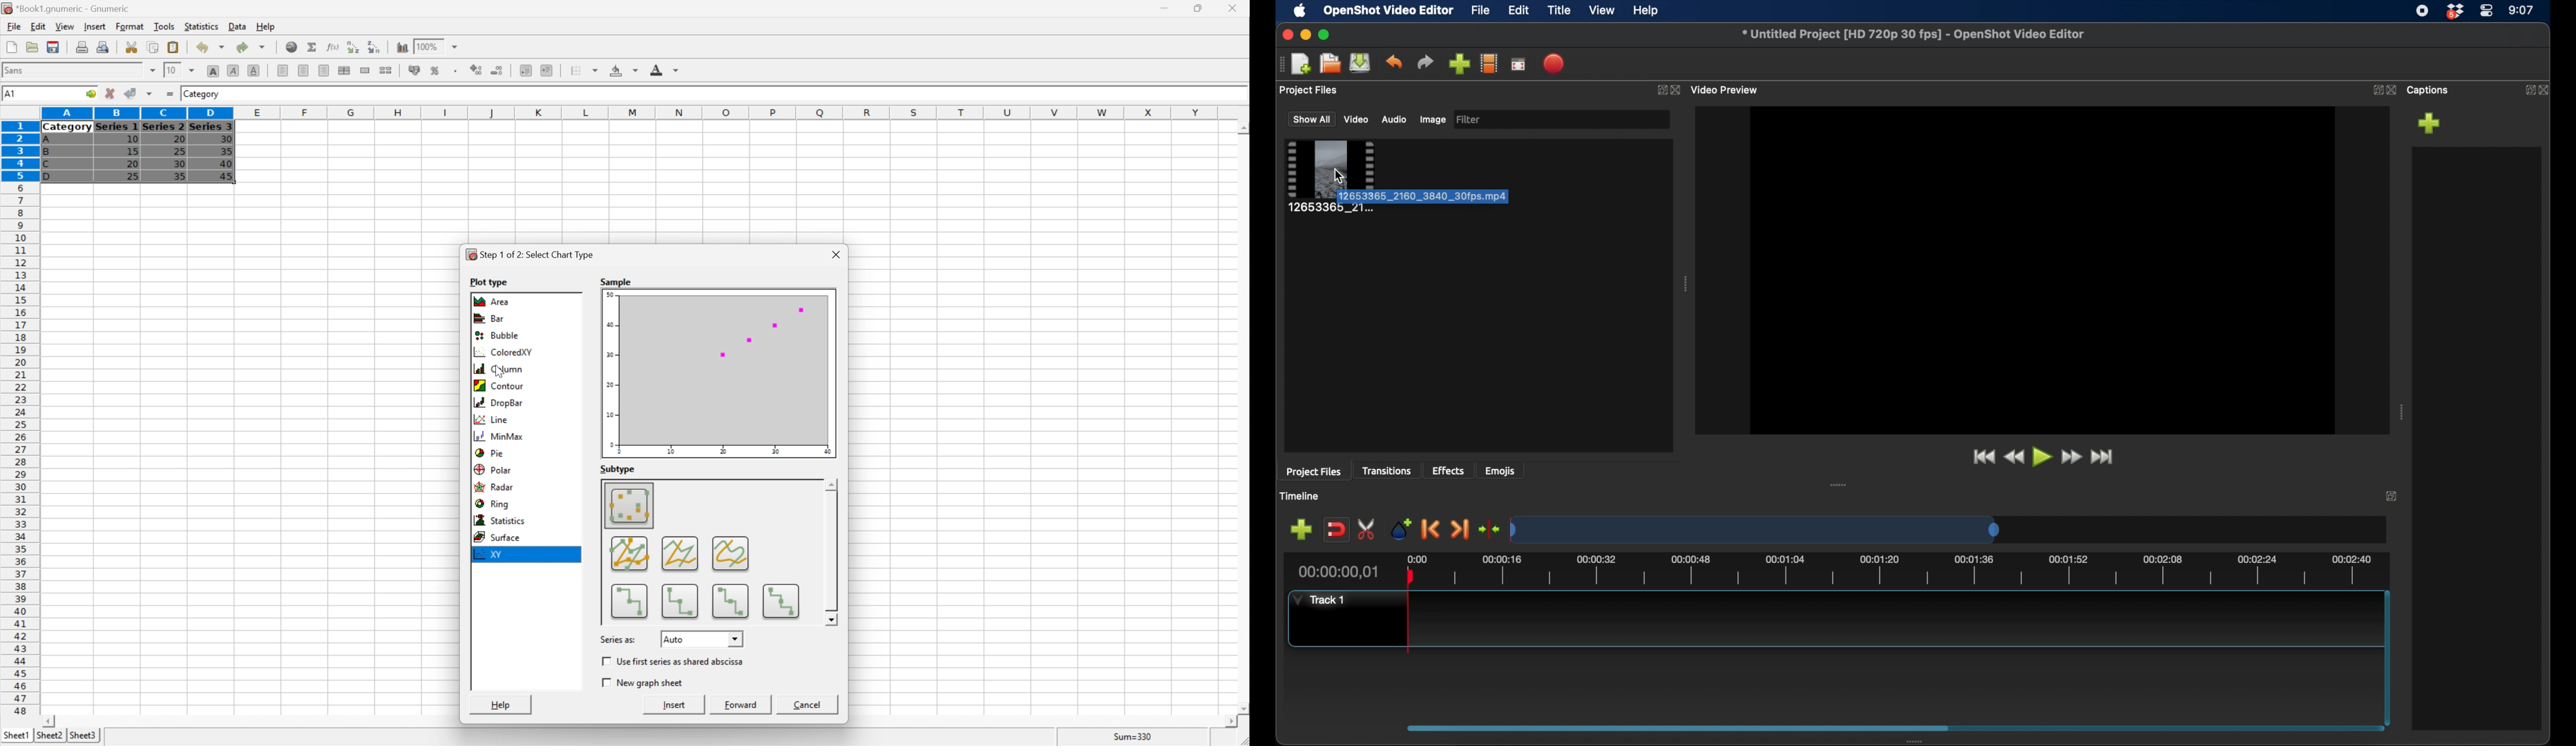 Image resolution: width=2576 pixels, height=756 pixels. Describe the element at coordinates (1301, 530) in the screenshot. I see `add marker` at that location.